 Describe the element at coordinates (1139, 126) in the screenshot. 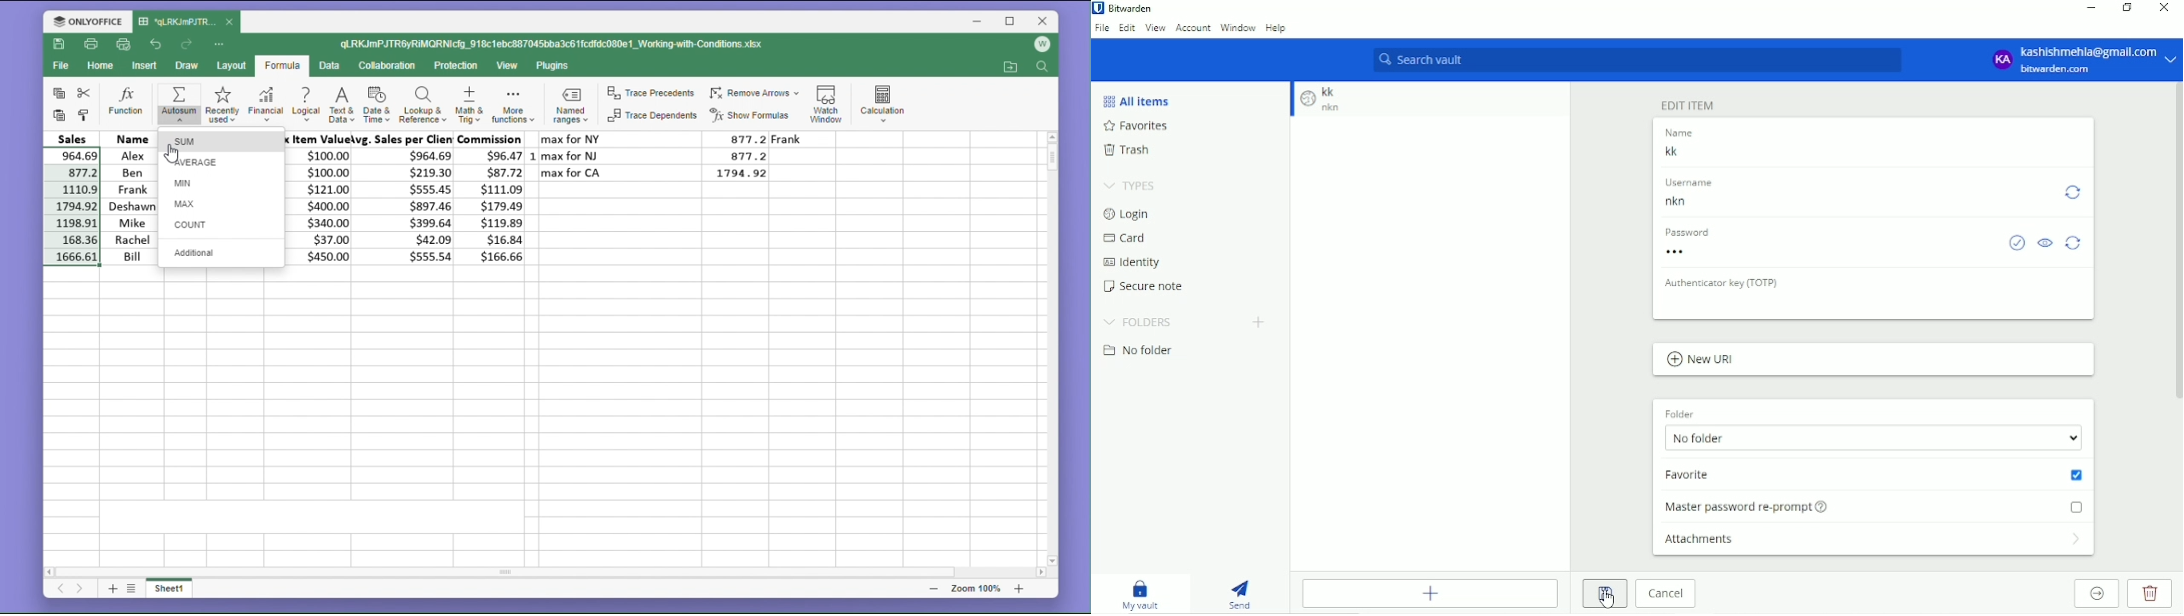

I see `Favorites` at that location.